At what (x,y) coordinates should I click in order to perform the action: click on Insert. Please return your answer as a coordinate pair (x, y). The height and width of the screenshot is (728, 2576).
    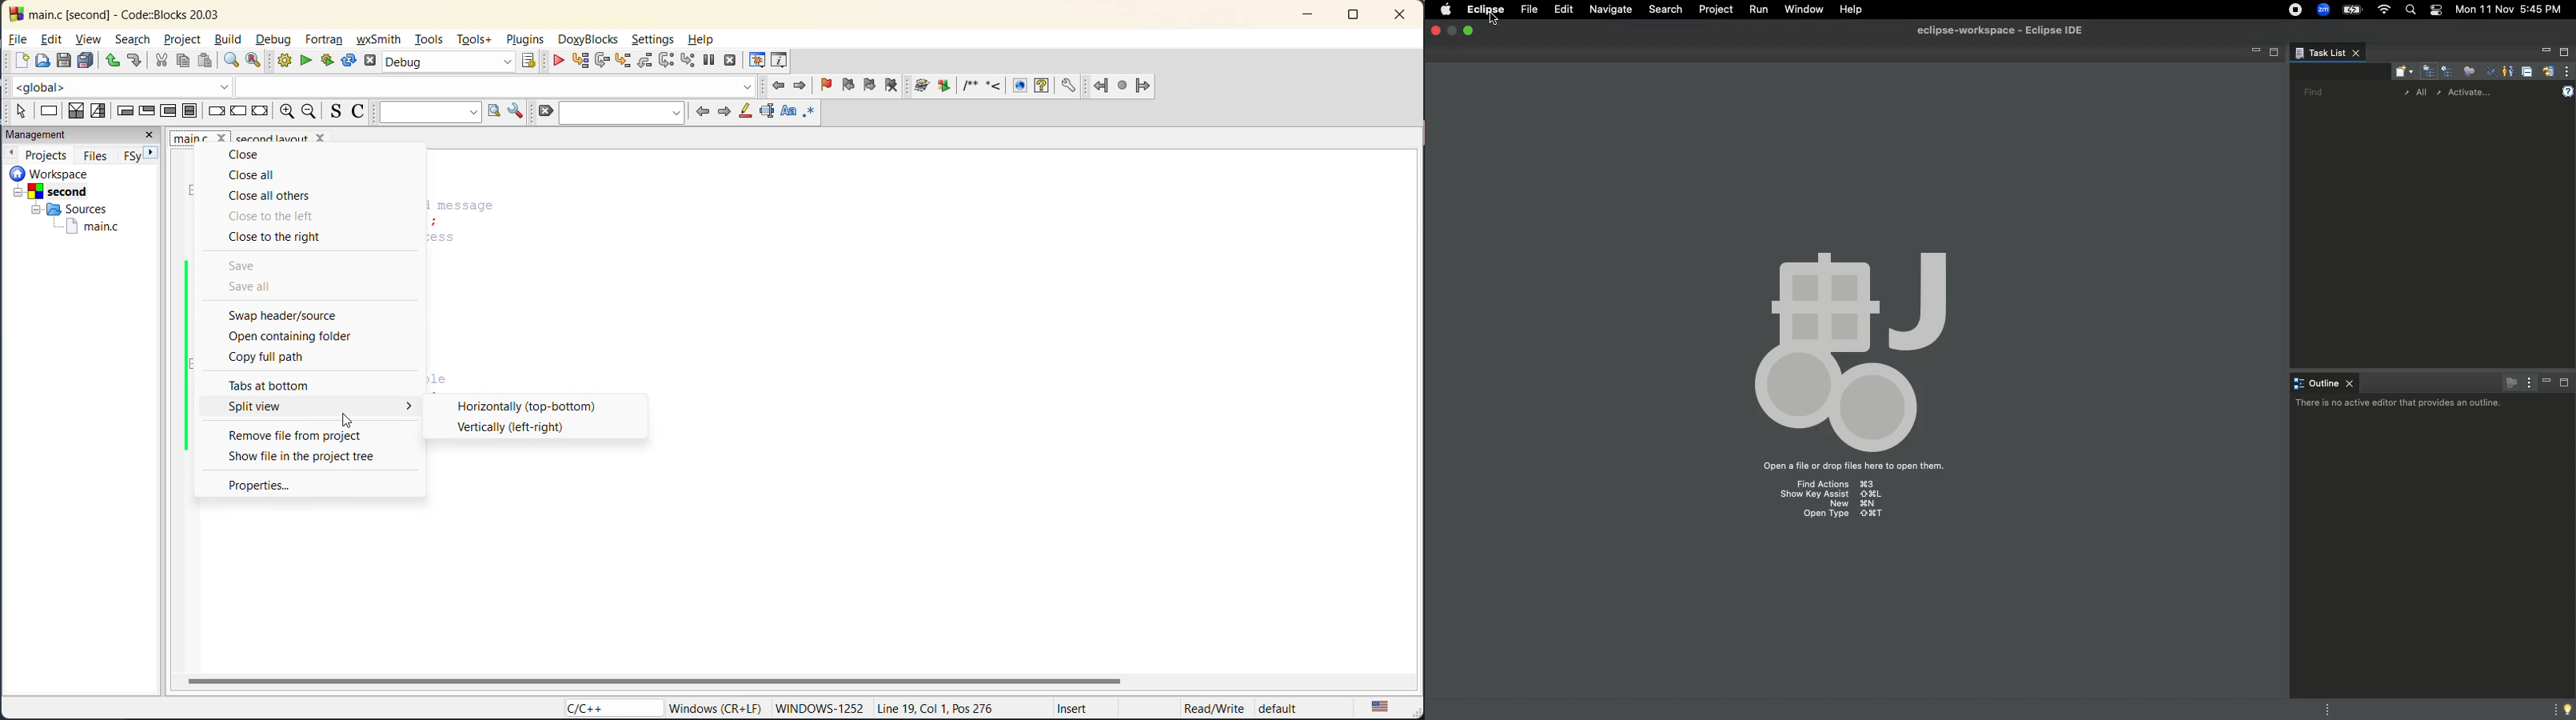
    Looking at the image, I should click on (1075, 707).